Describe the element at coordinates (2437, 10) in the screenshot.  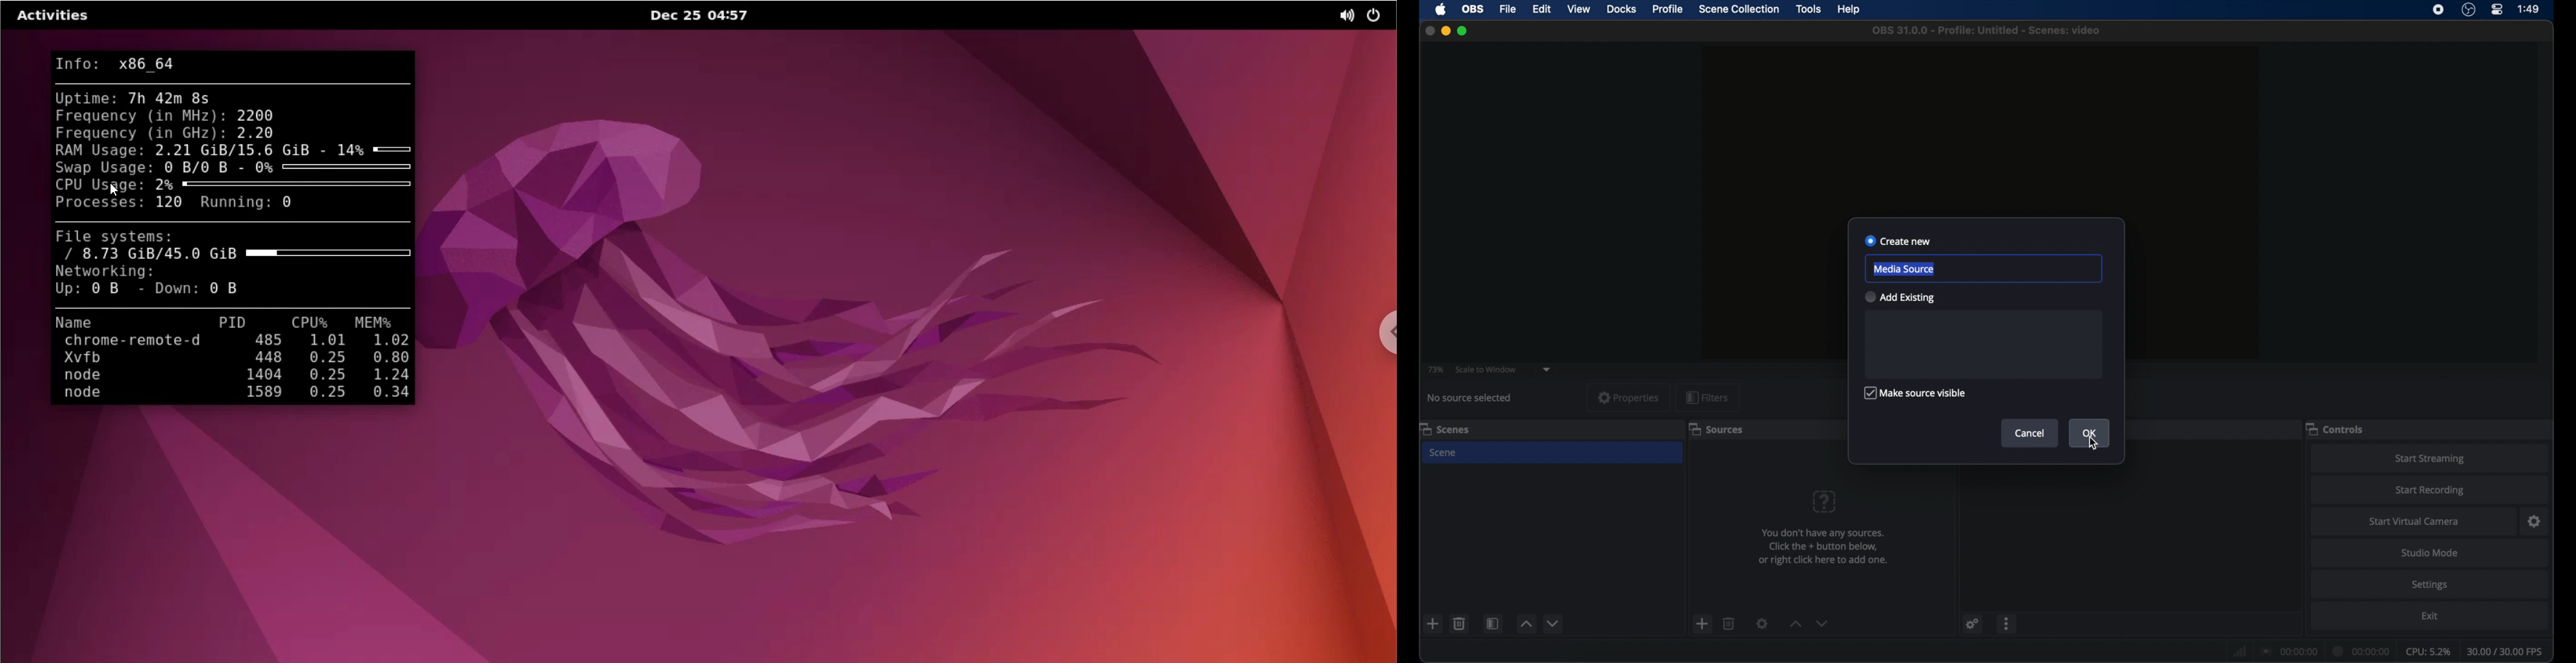
I see `screen recorder icon` at that location.